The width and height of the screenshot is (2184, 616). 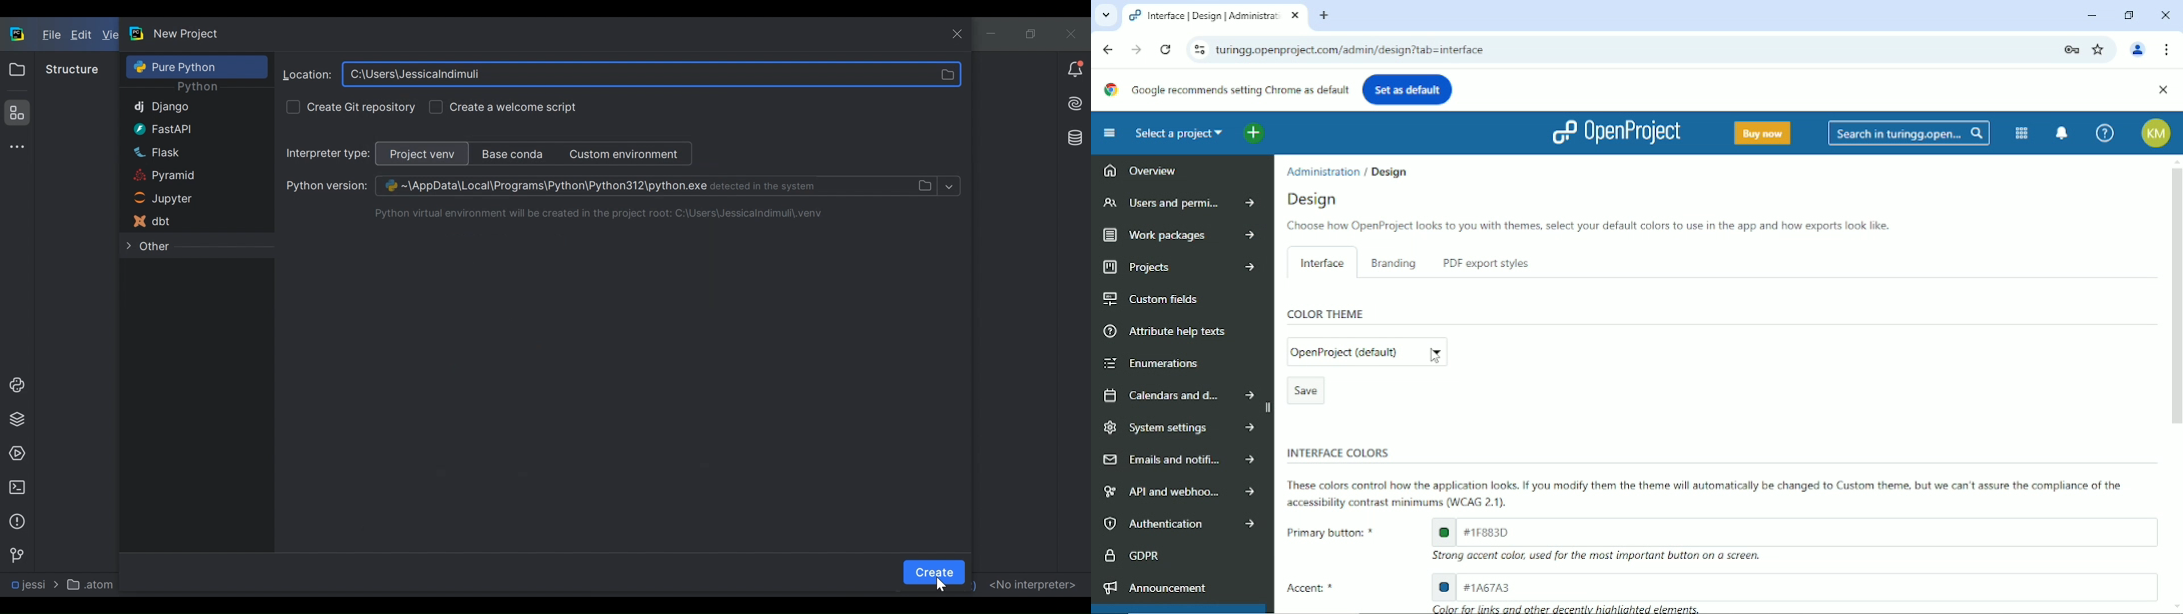 I want to click on primary button, so click(x=1793, y=531).